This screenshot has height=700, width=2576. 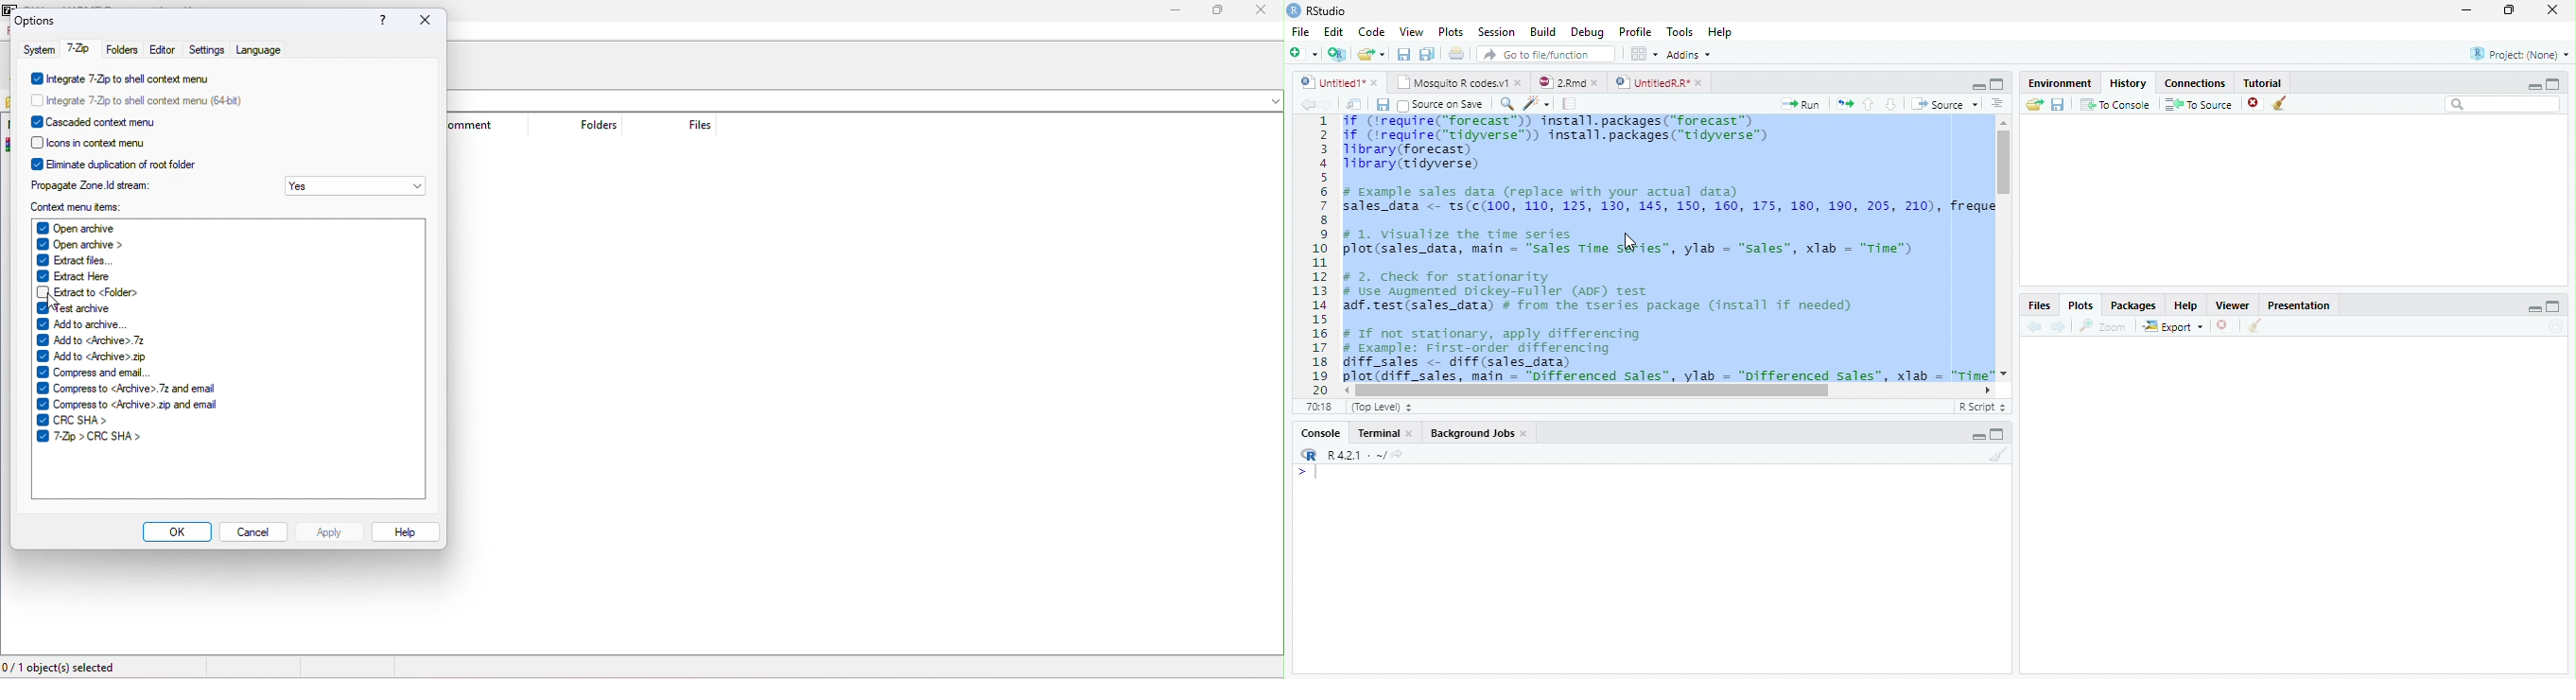 I want to click on minimize, so click(x=1176, y=11).